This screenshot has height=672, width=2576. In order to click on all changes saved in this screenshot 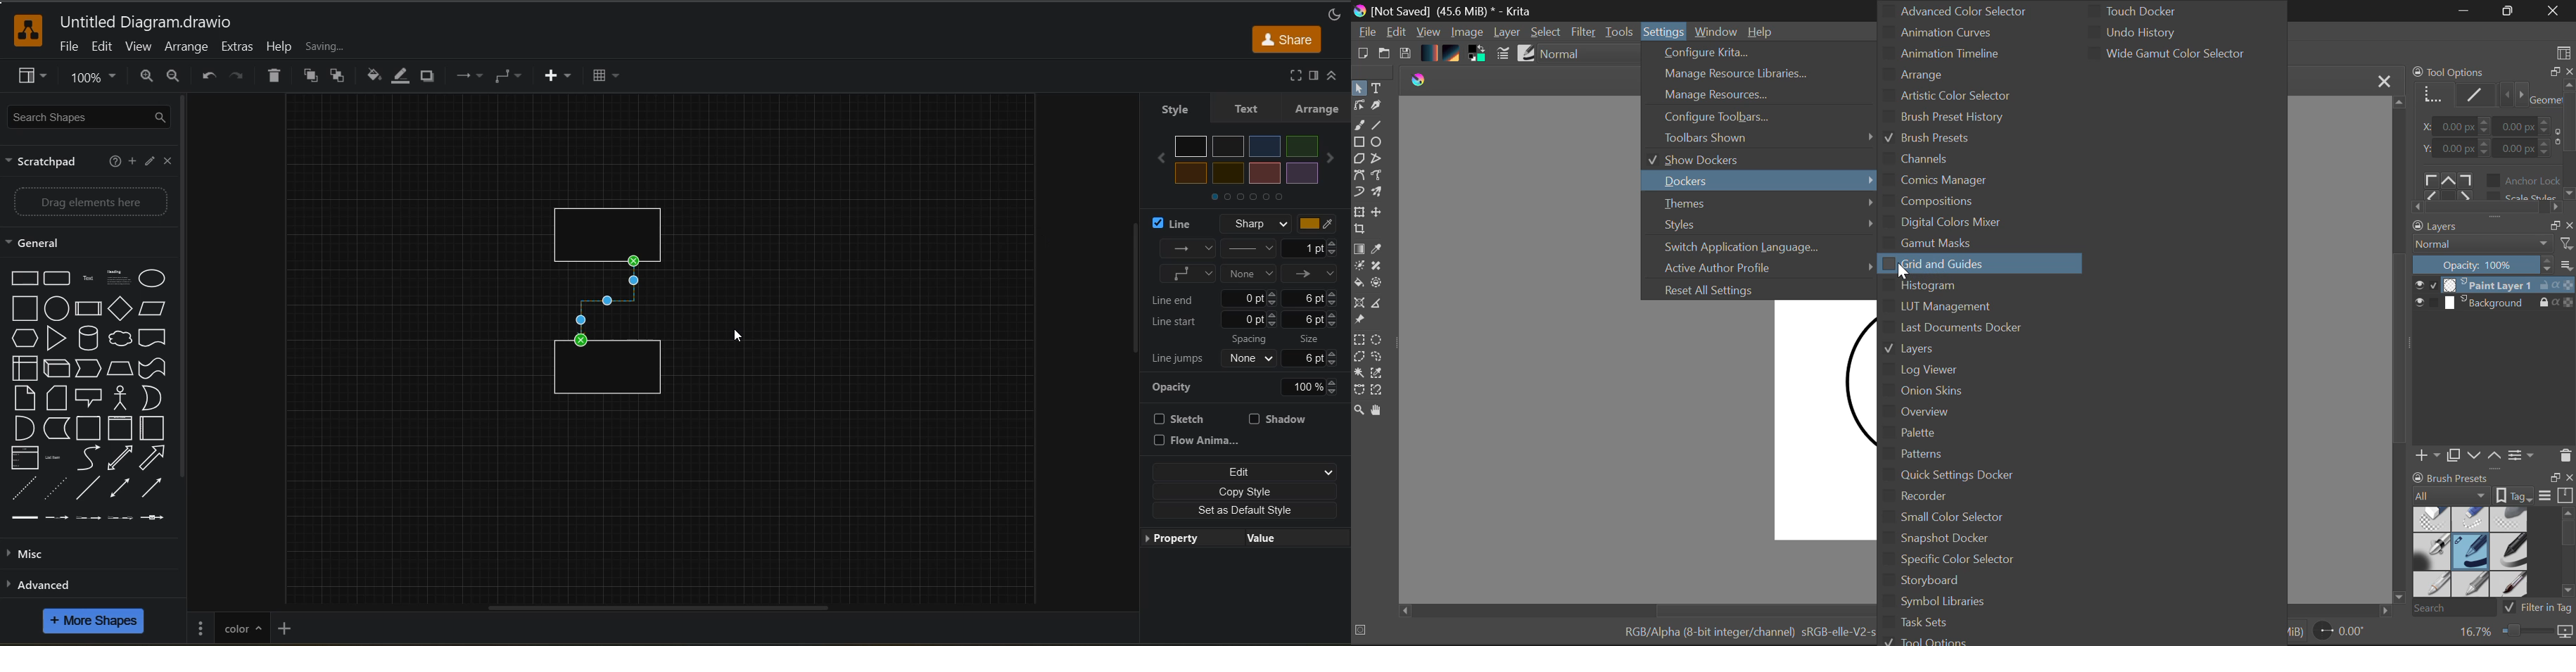, I will do `click(353, 46)`.